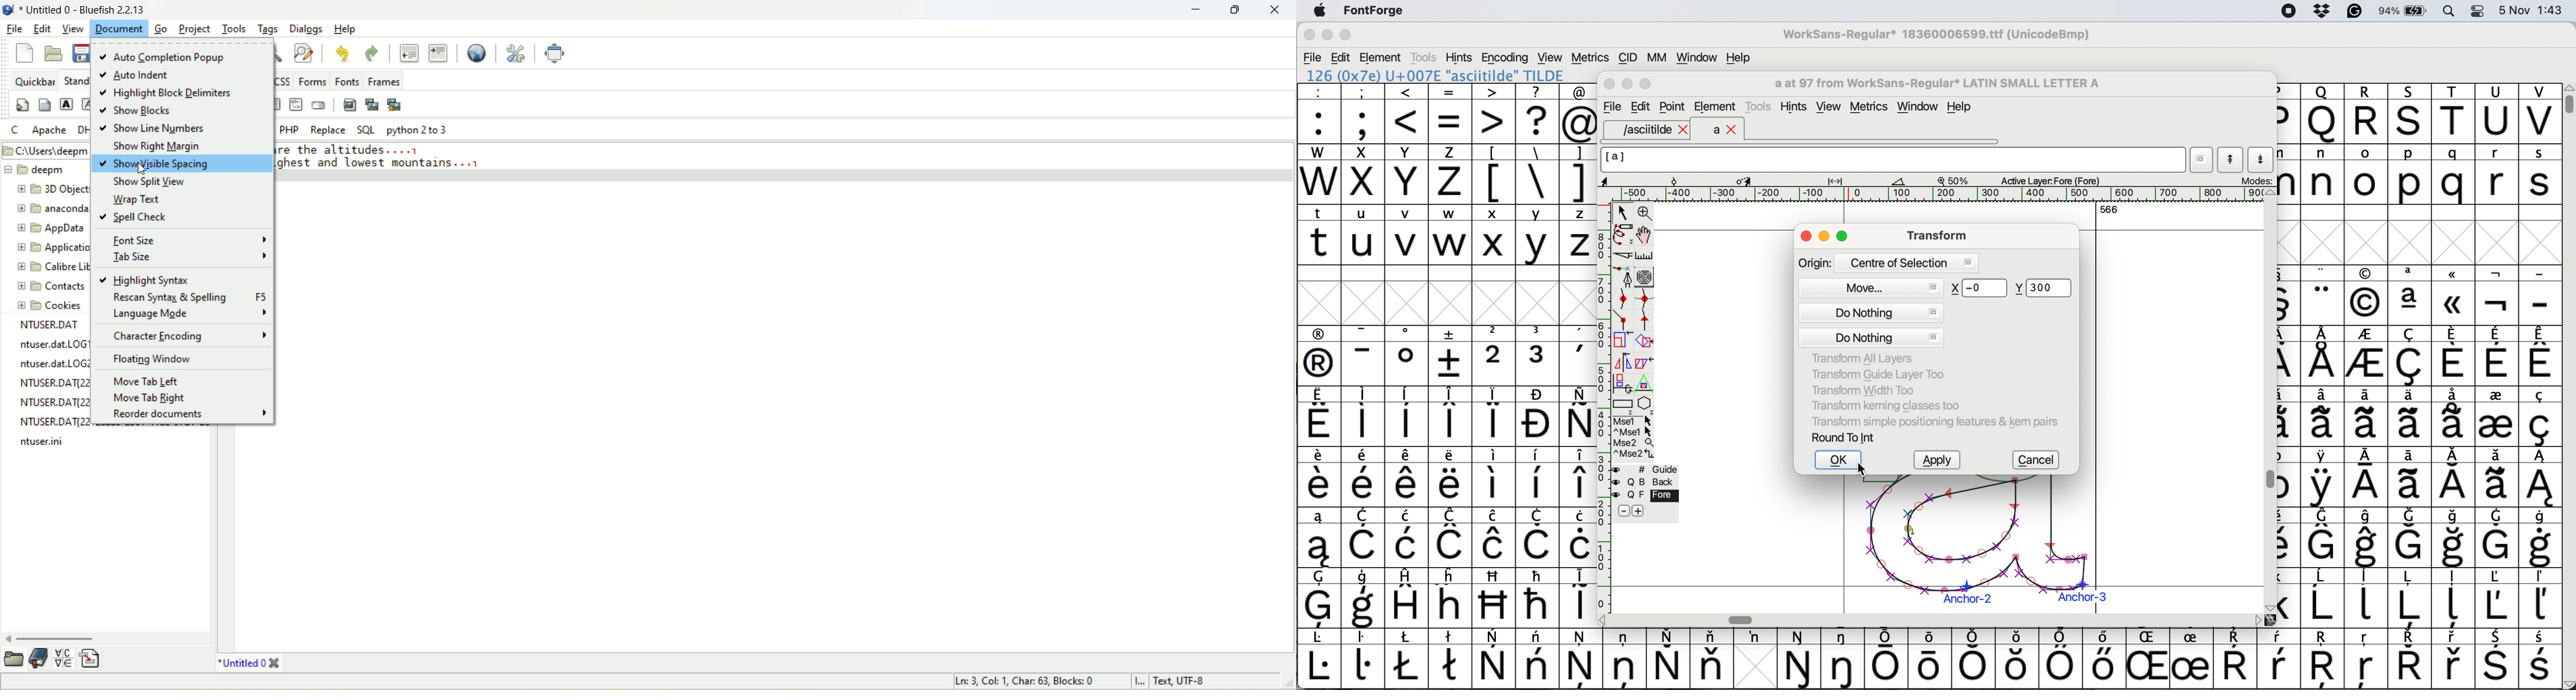 The width and height of the screenshot is (2576, 700). I want to click on preview in browser, so click(478, 53).